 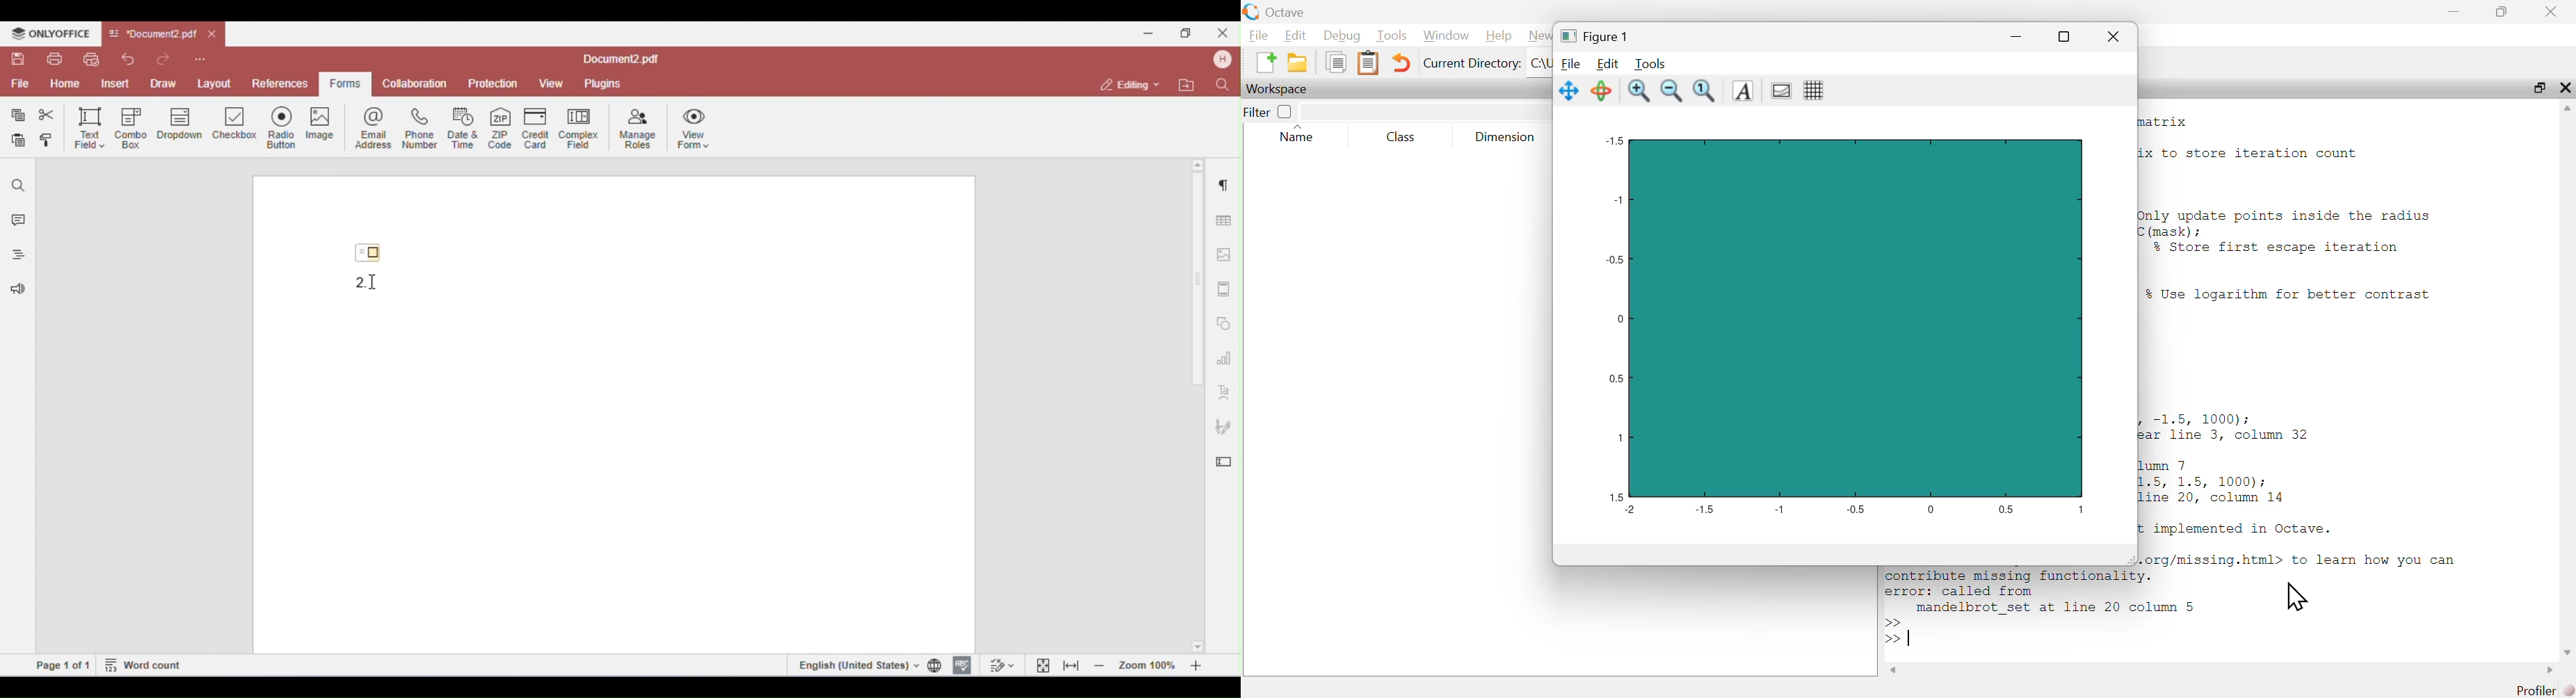 I want to click on maximize, so click(x=2062, y=36).